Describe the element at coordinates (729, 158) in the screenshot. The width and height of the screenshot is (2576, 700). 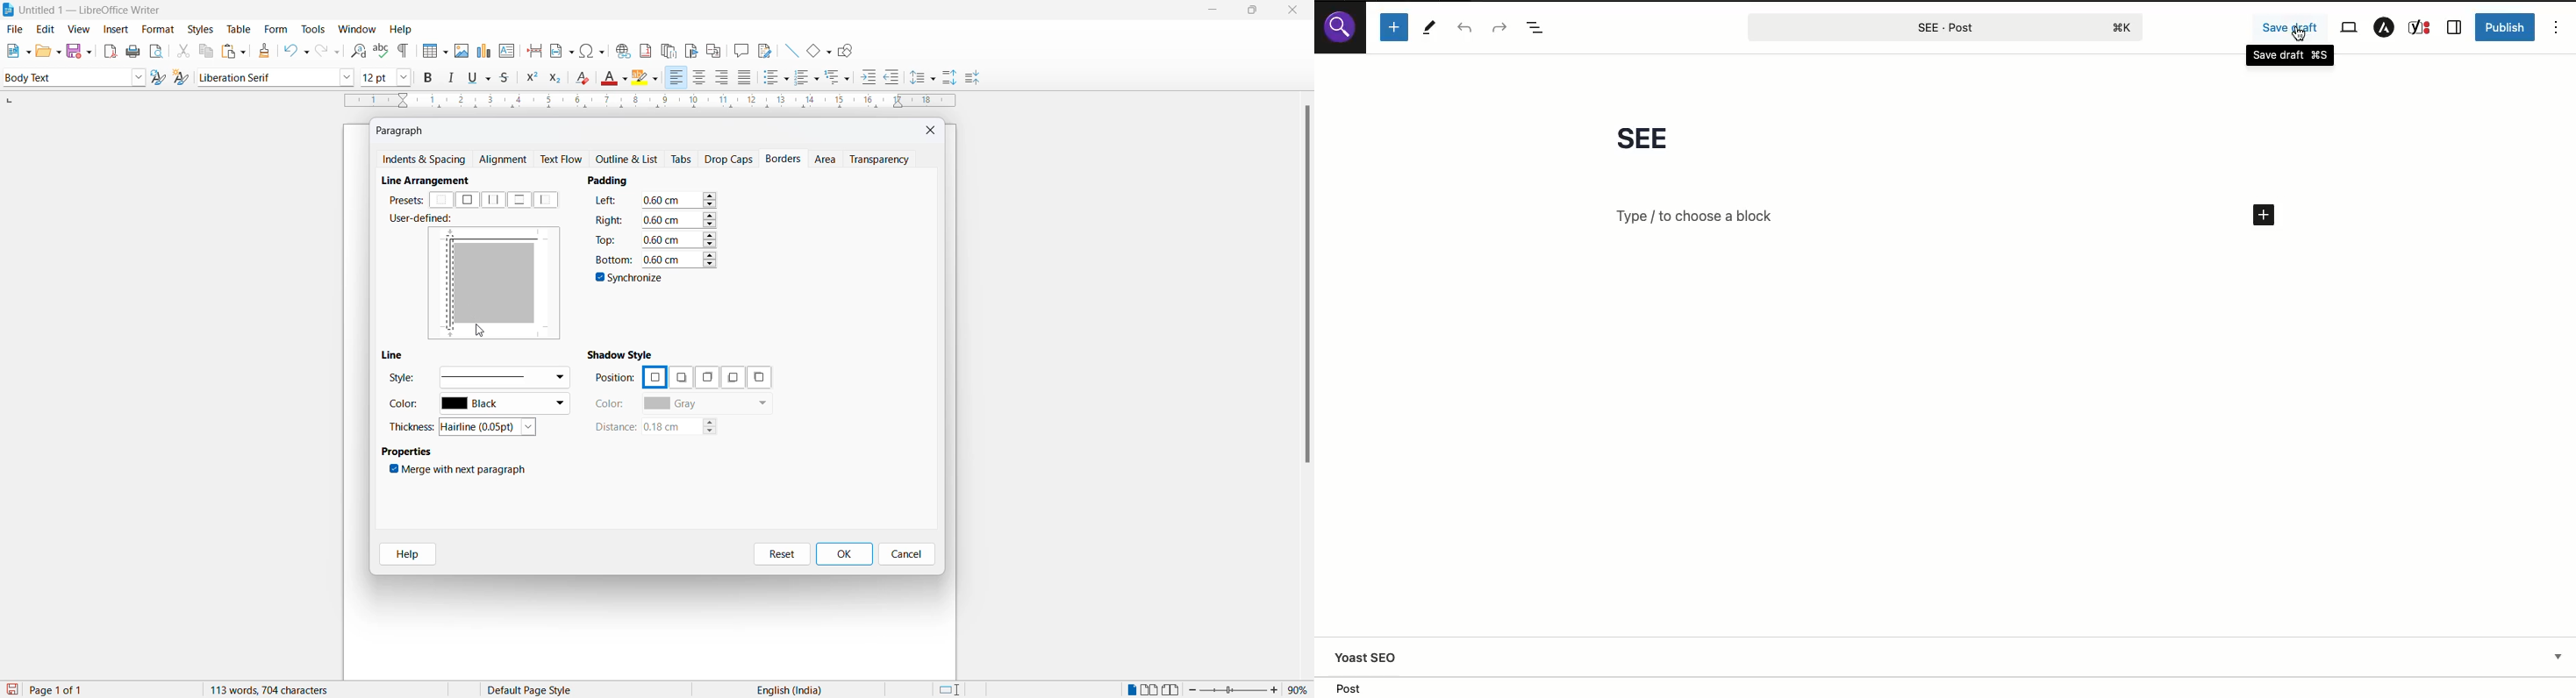
I see `drop caps` at that location.